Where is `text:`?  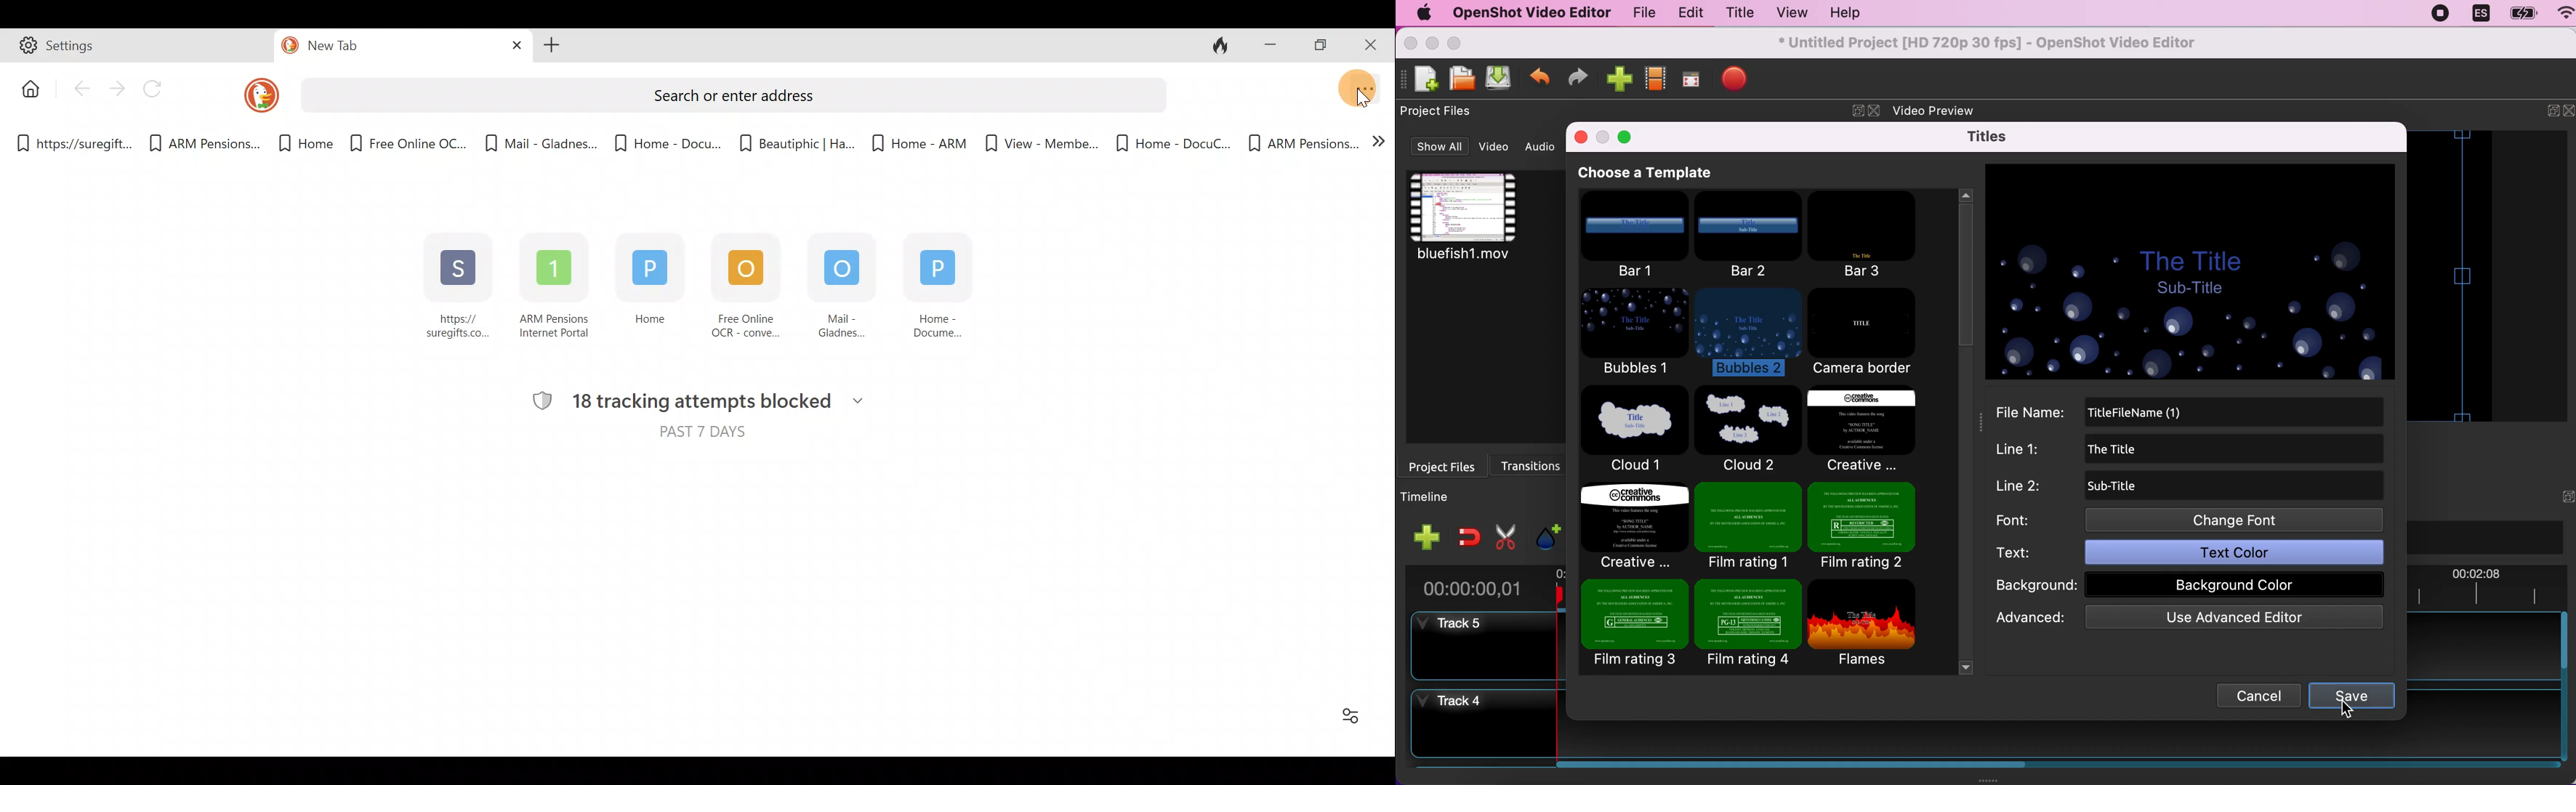 text: is located at coordinates (2028, 553).